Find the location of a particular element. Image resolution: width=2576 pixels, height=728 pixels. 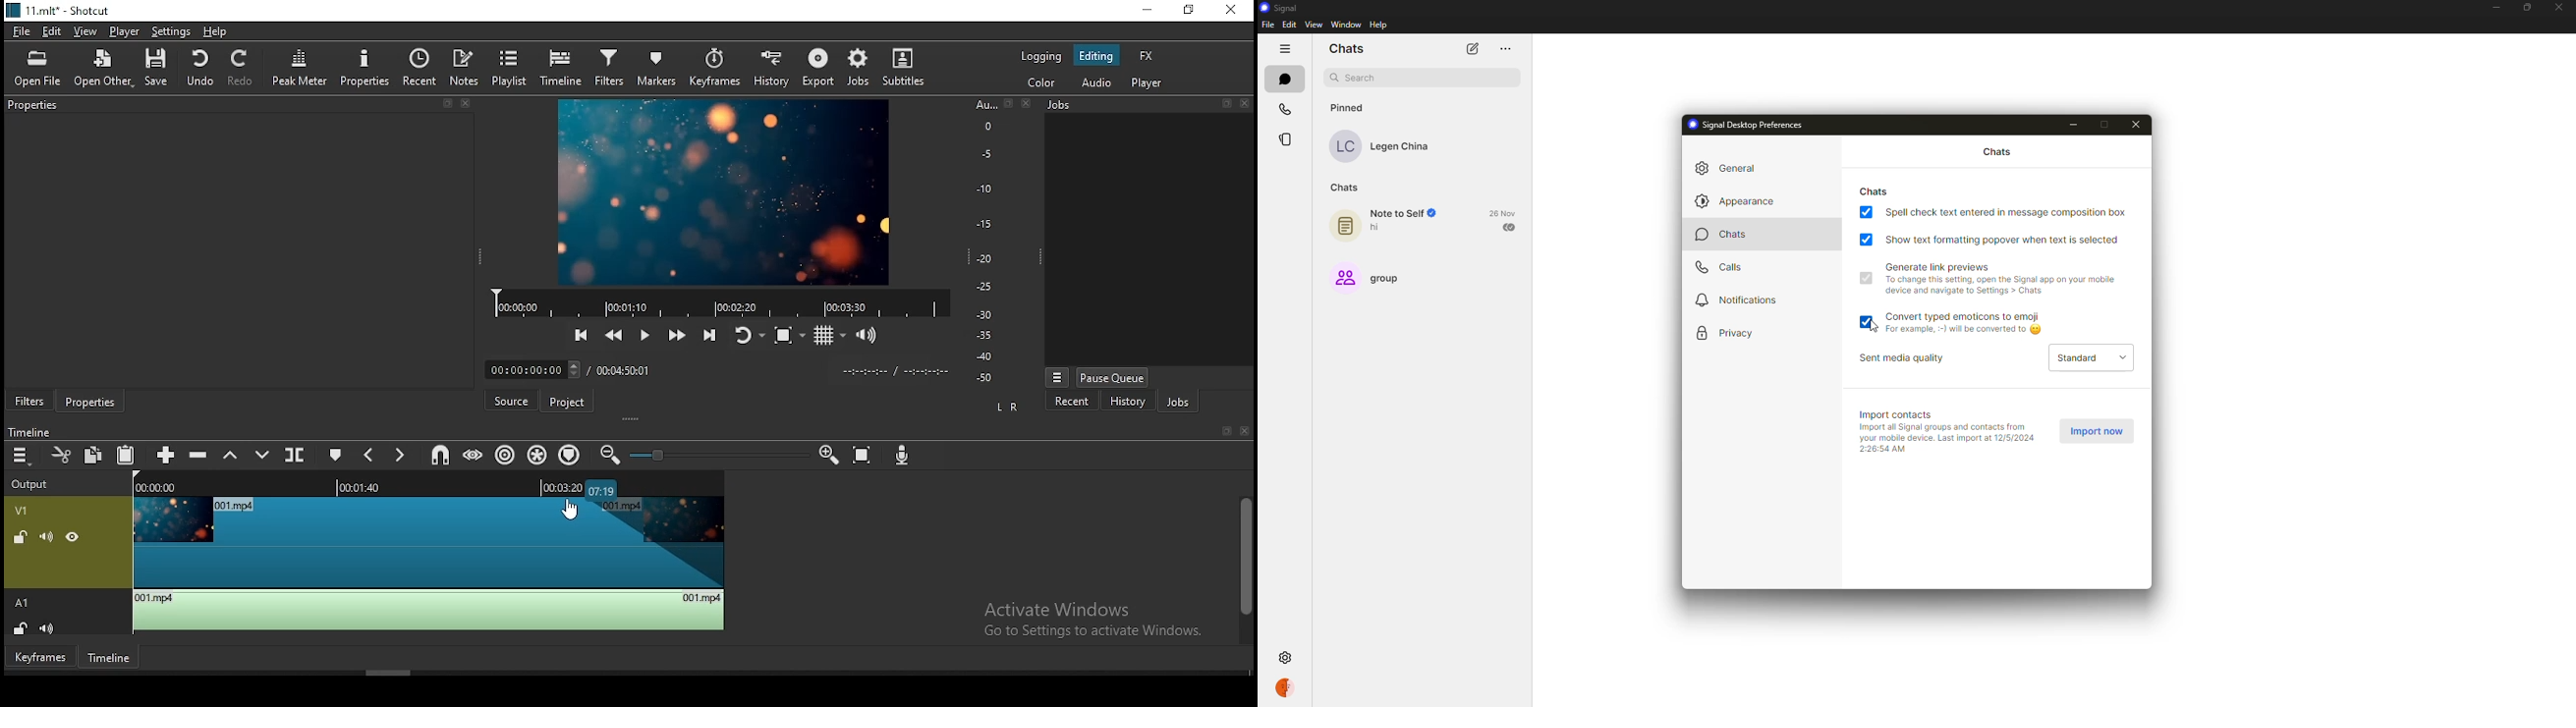

color is located at coordinates (1048, 84).